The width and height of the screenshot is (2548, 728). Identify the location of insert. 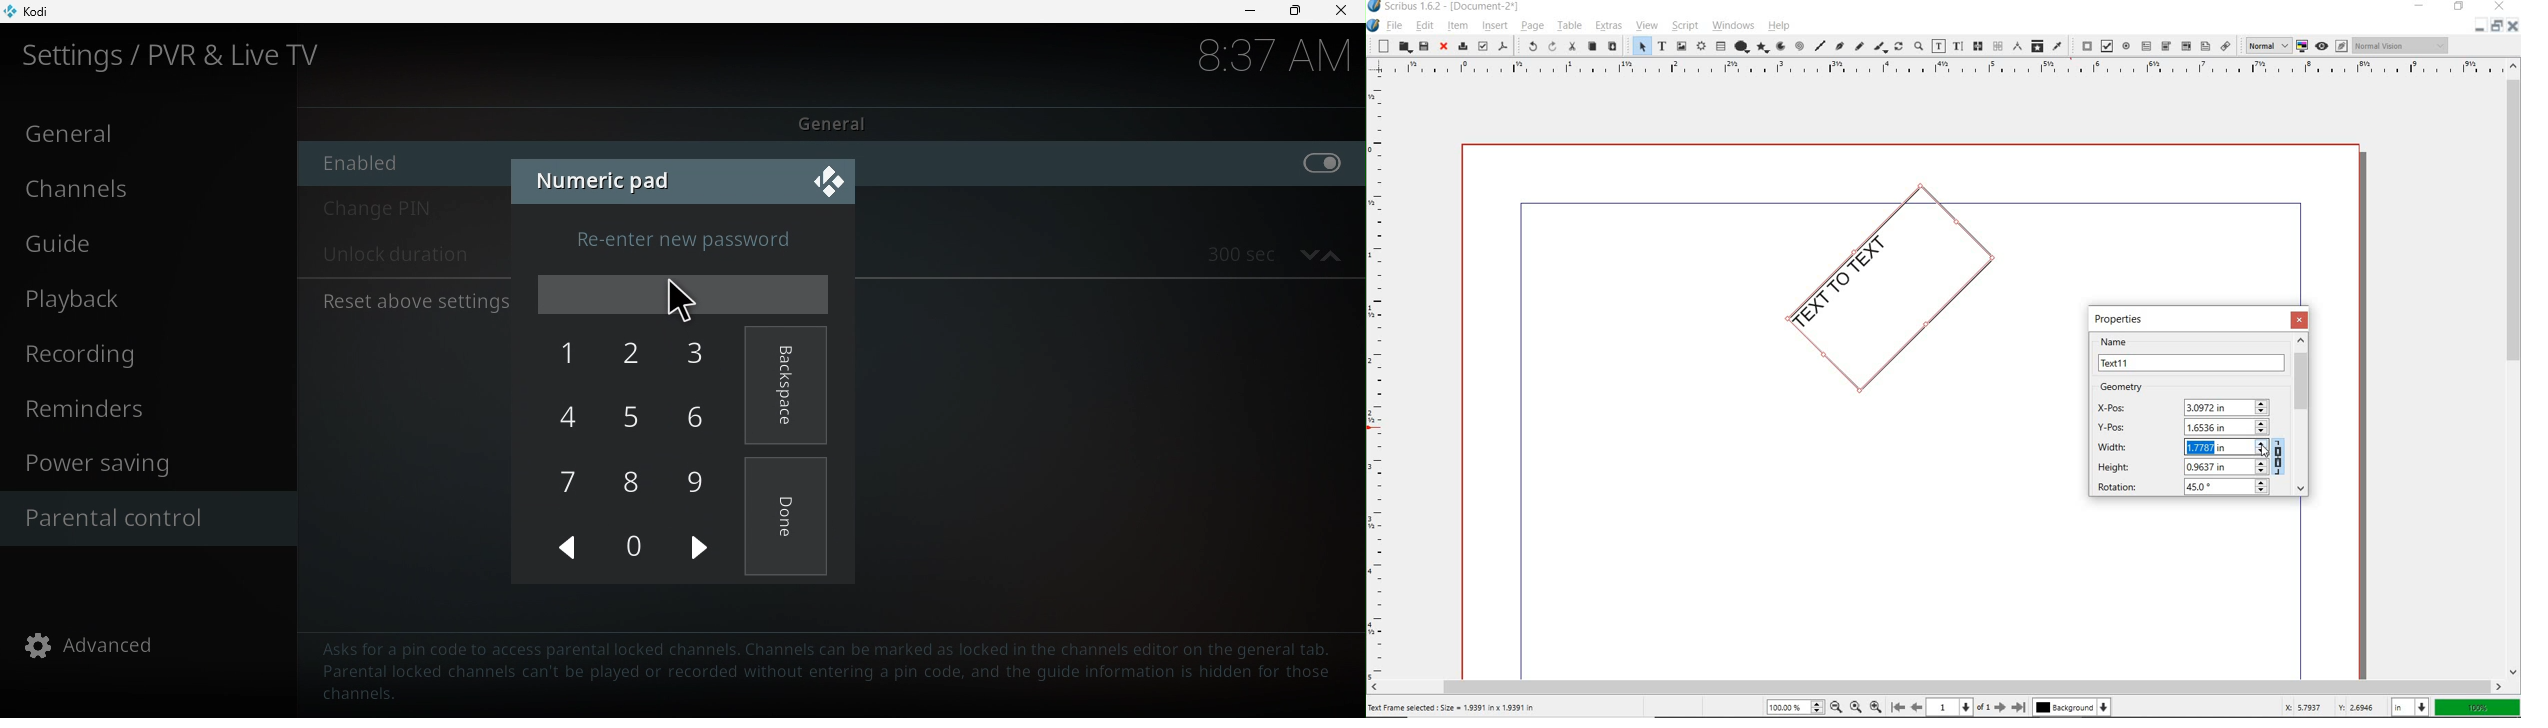
(1494, 25).